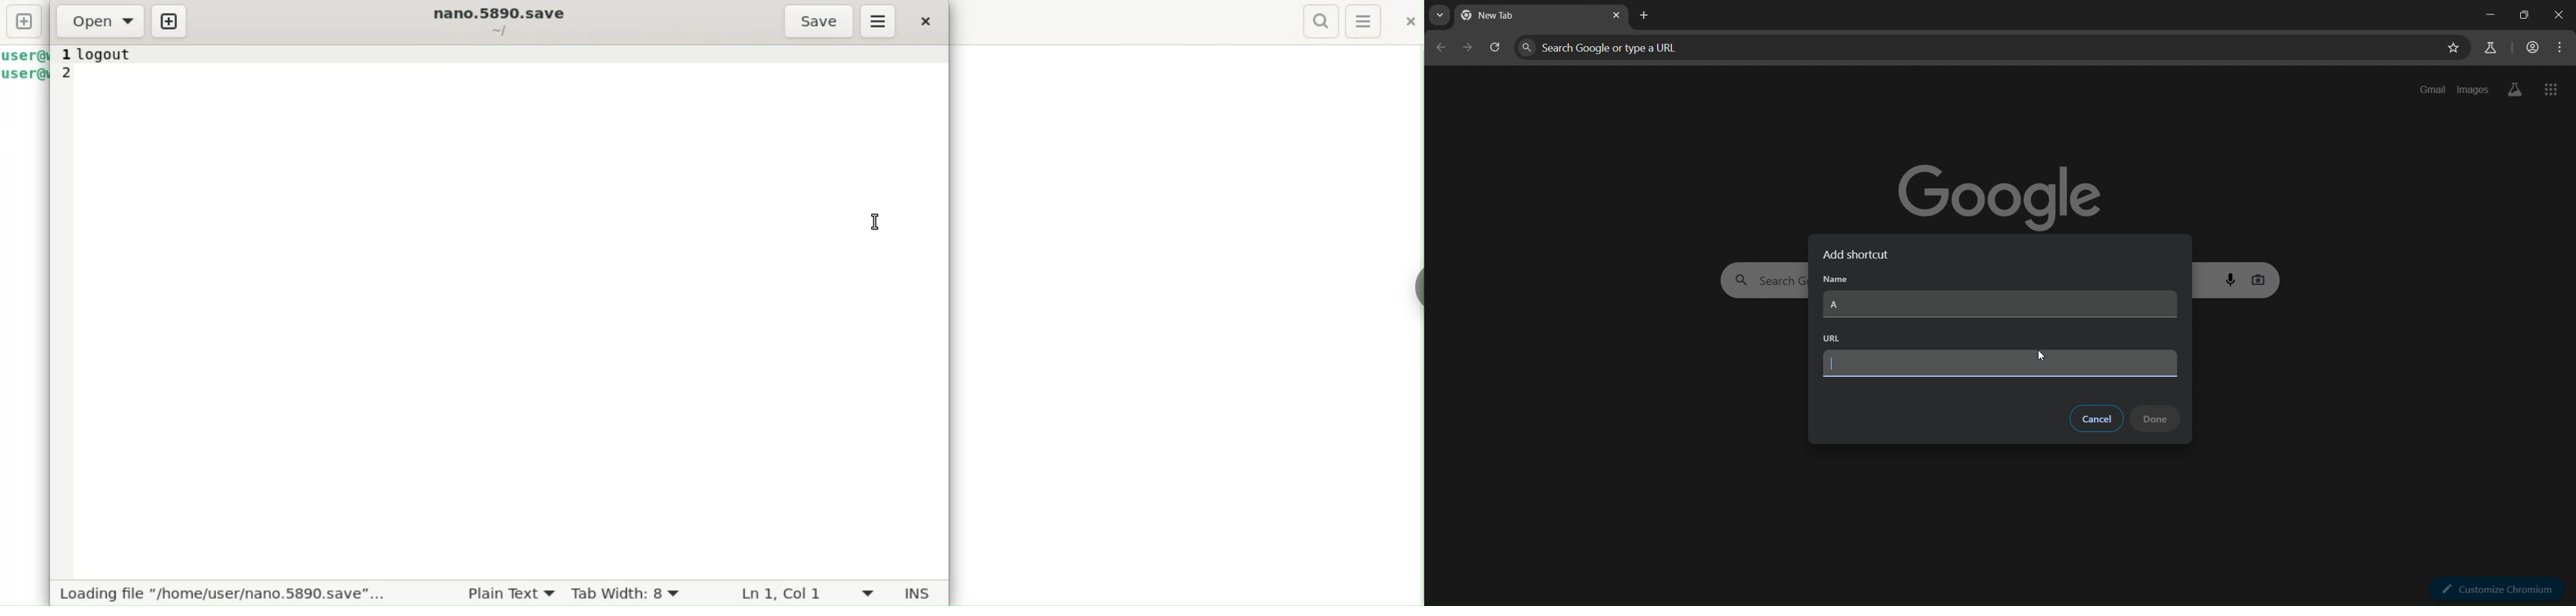  I want to click on Search, so click(1320, 21).